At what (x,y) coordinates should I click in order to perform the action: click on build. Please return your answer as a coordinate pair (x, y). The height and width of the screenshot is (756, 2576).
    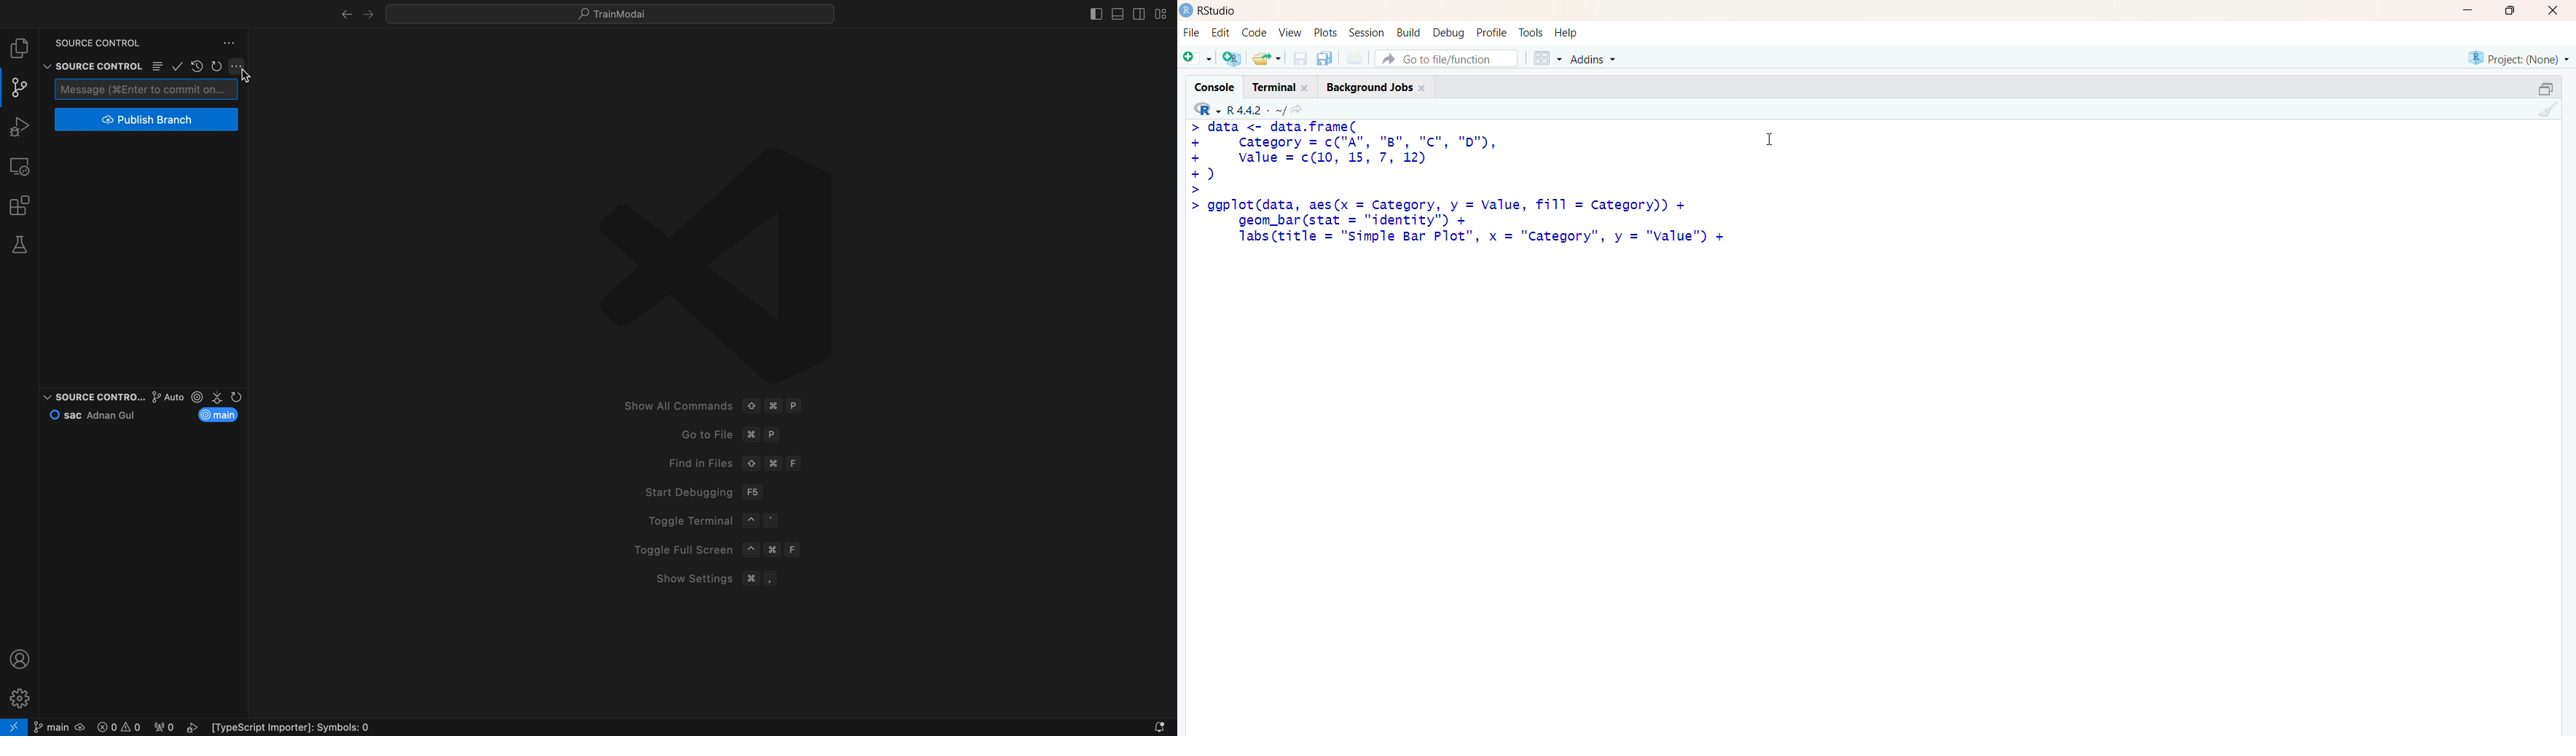
    Looking at the image, I should click on (1407, 33).